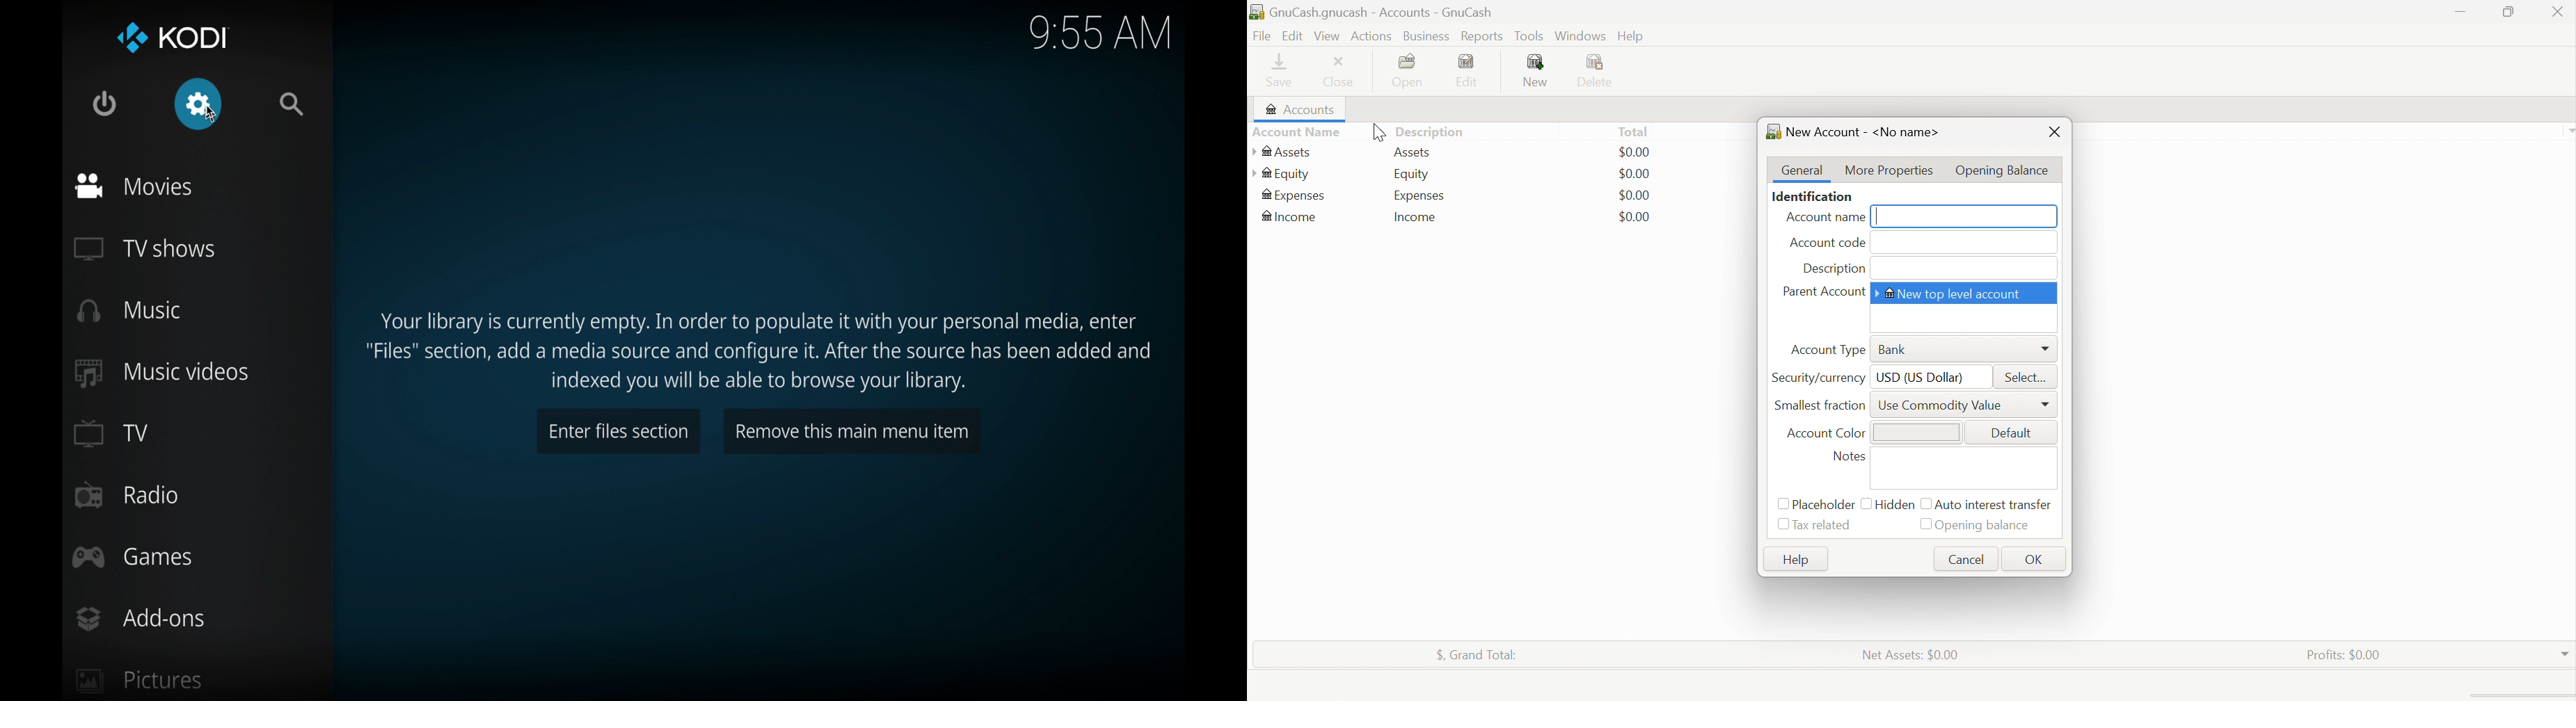 The image size is (2576, 728). I want to click on USD (US Dollar), so click(1921, 377).